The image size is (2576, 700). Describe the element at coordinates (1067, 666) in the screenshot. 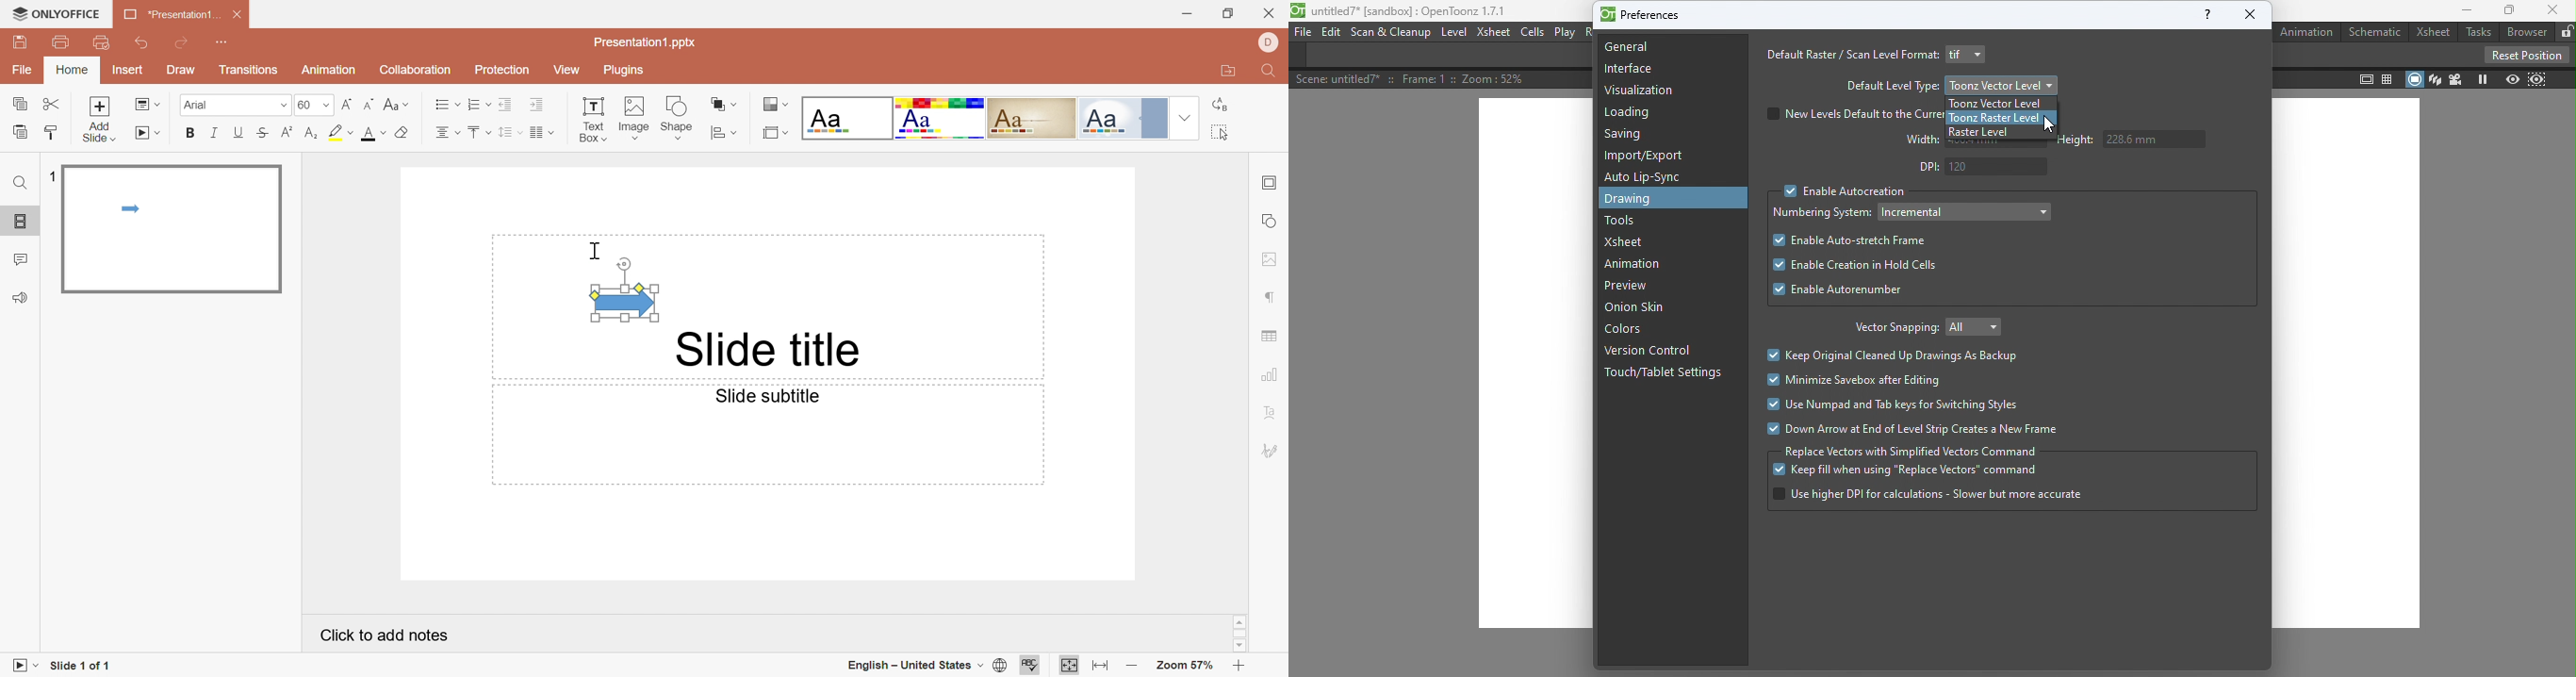

I see `Fit to slide` at that location.